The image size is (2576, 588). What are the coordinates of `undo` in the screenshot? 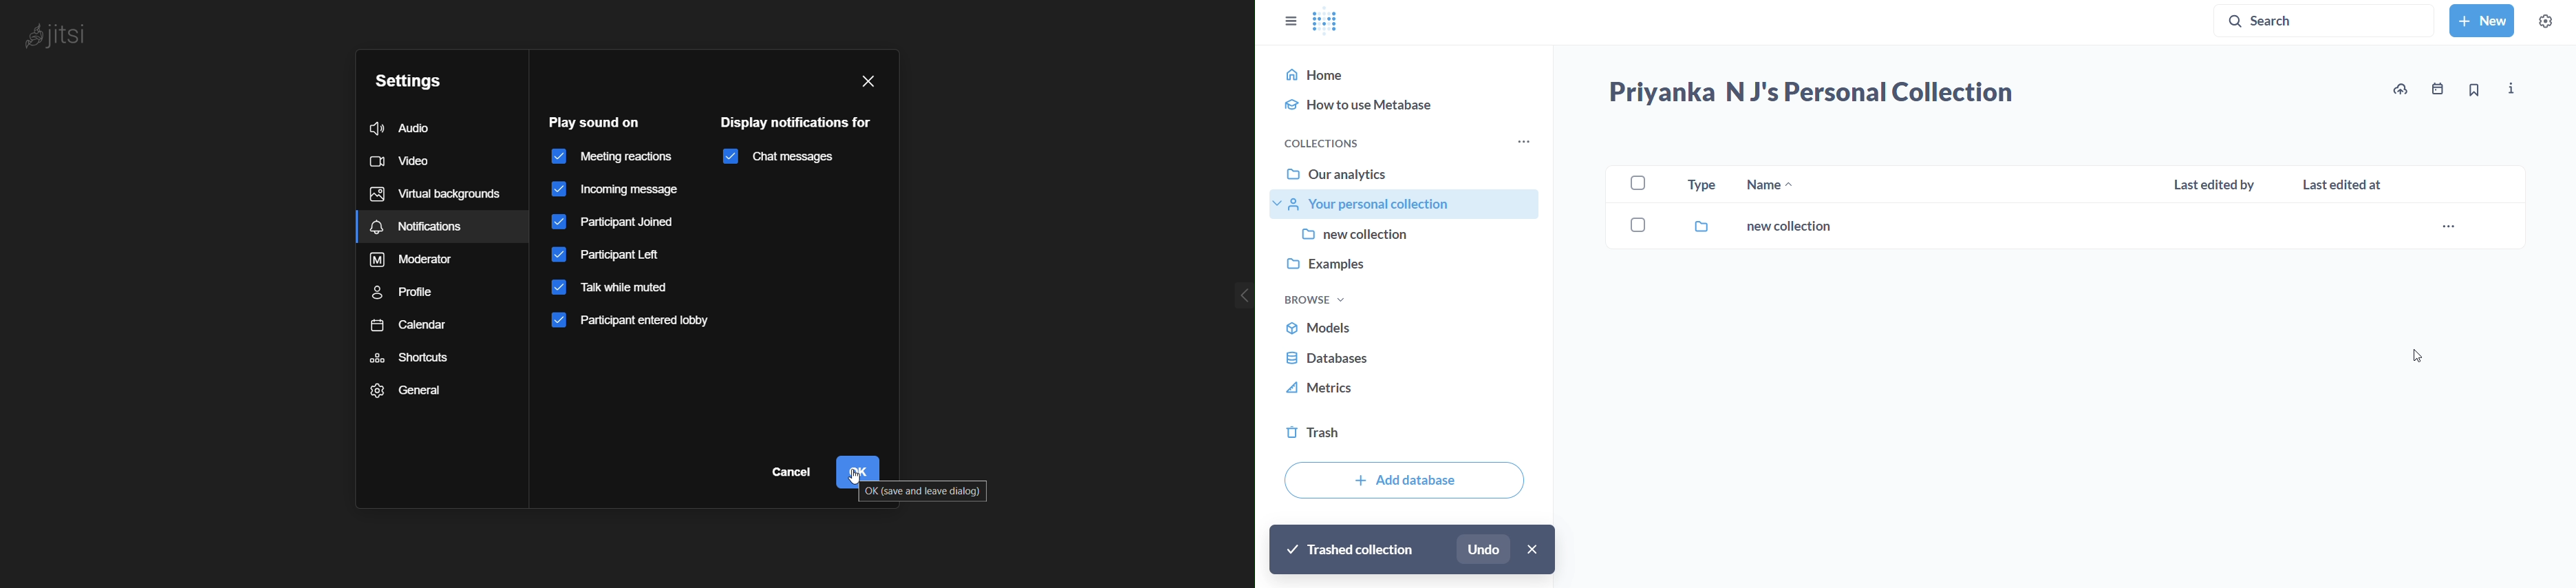 It's located at (1483, 547).